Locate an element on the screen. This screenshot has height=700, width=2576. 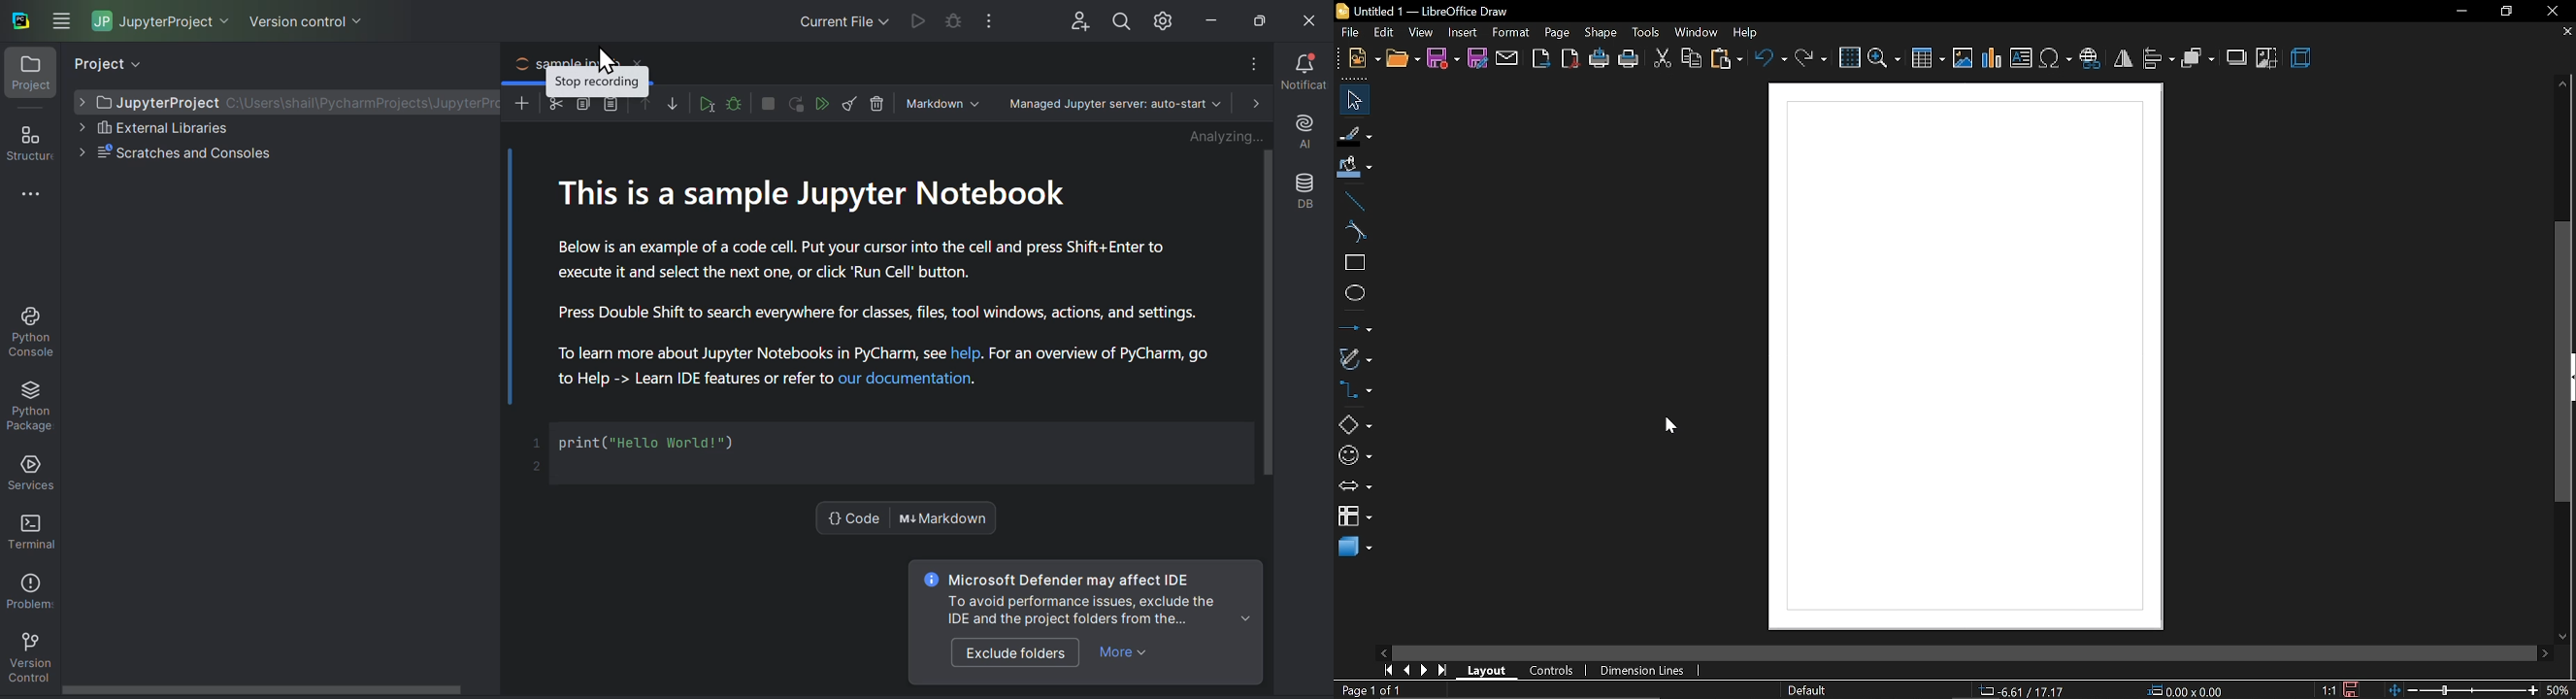
rectangle is located at coordinates (1355, 265).